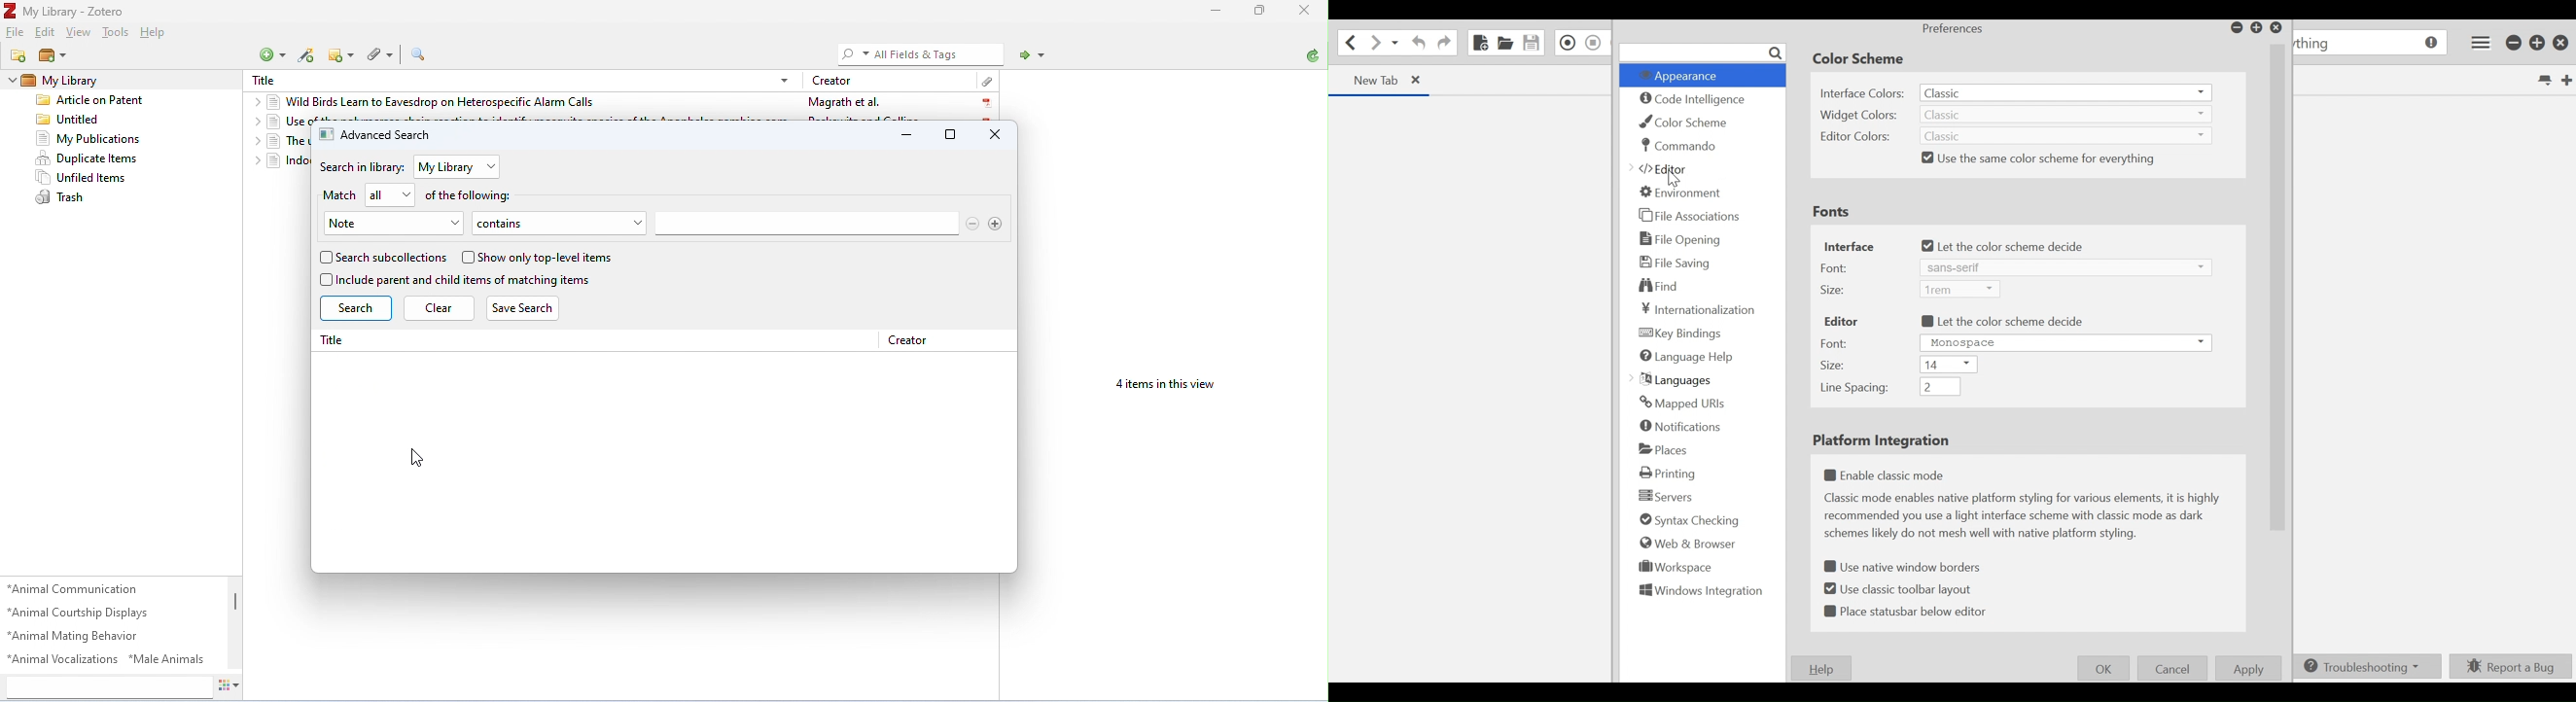  I want to click on animal courtship displays, so click(81, 614).